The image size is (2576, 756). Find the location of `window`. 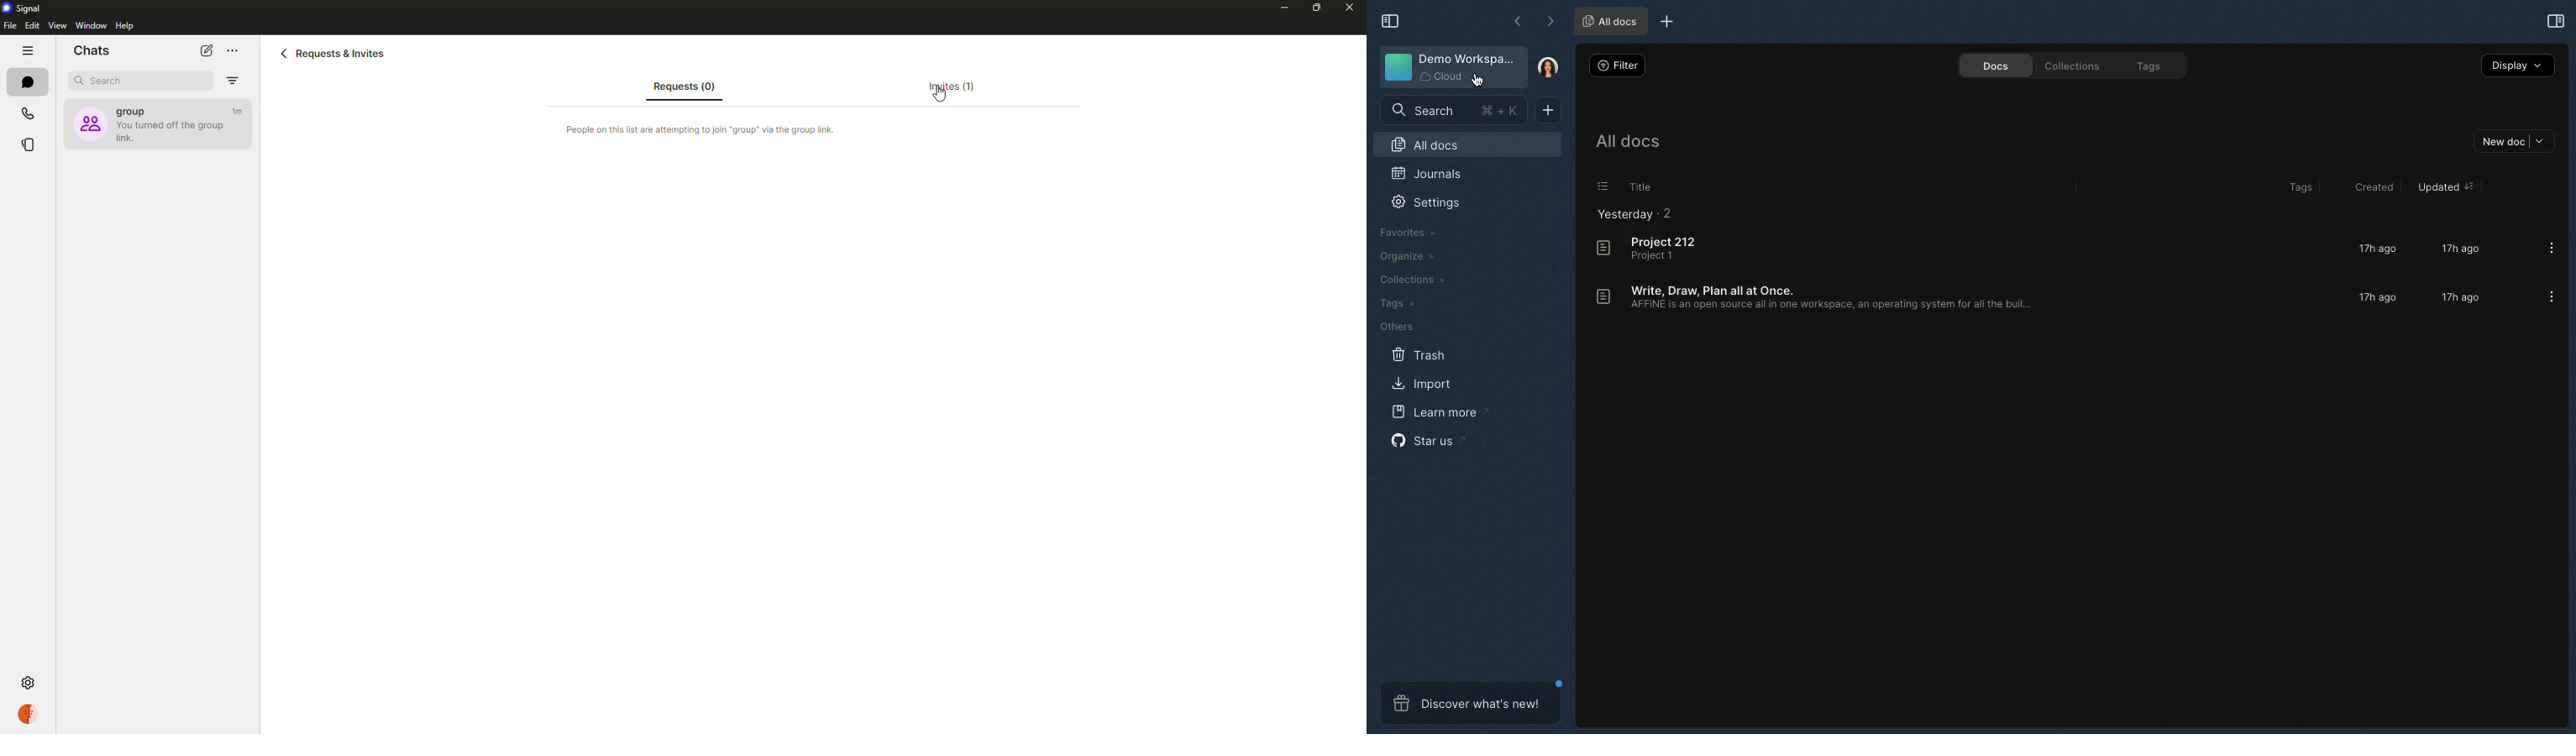

window is located at coordinates (91, 26).